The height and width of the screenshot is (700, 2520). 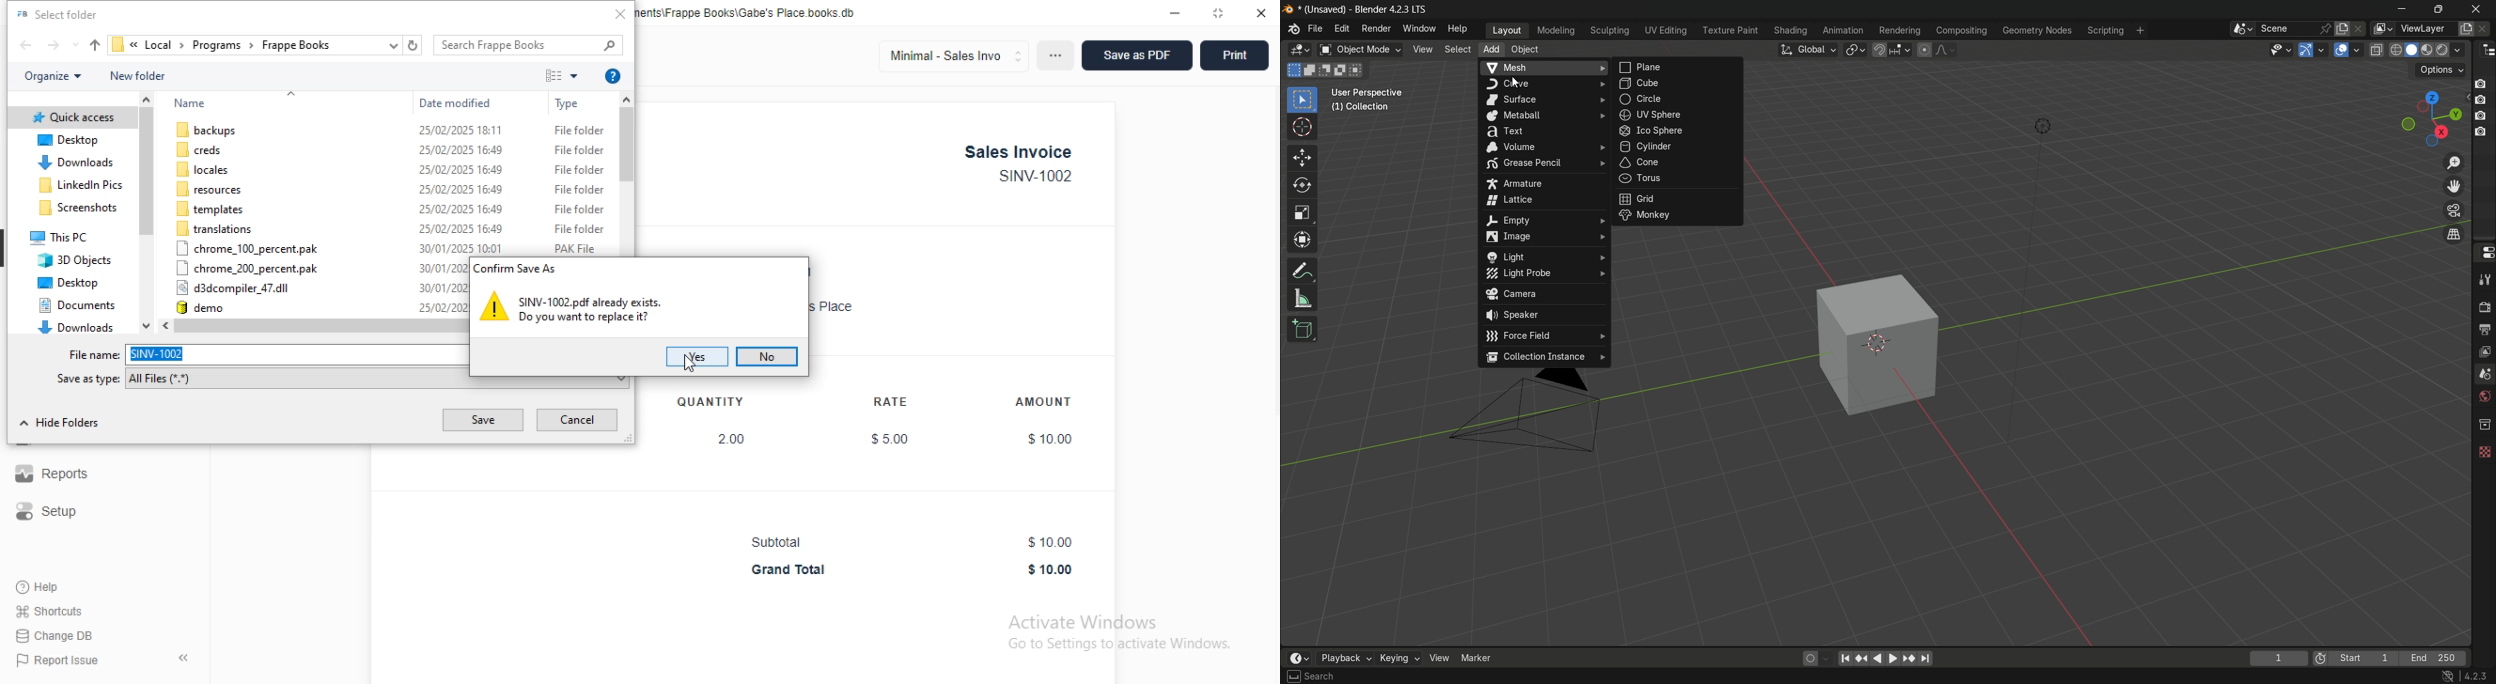 What do you see at coordinates (26, 45) in the screenshot?
I see `back` at bounding box center [26, 45].